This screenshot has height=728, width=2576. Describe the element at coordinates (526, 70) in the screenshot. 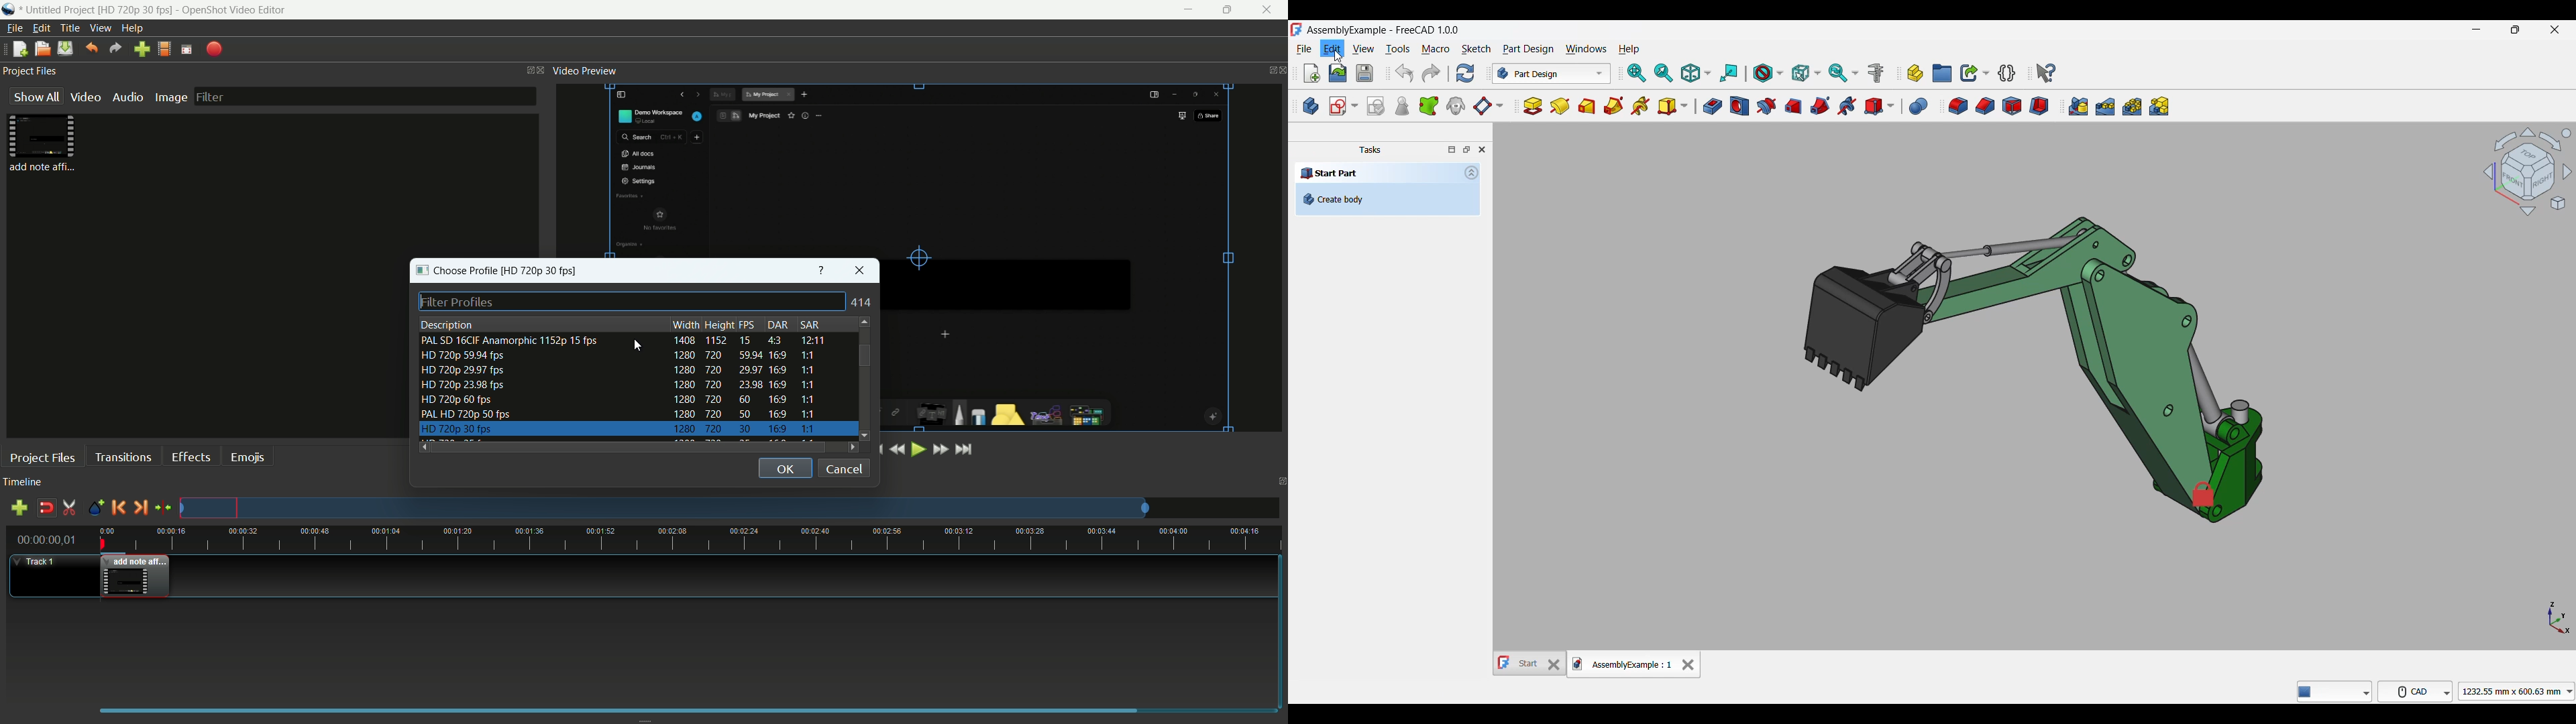

I see `change layout` at that location.